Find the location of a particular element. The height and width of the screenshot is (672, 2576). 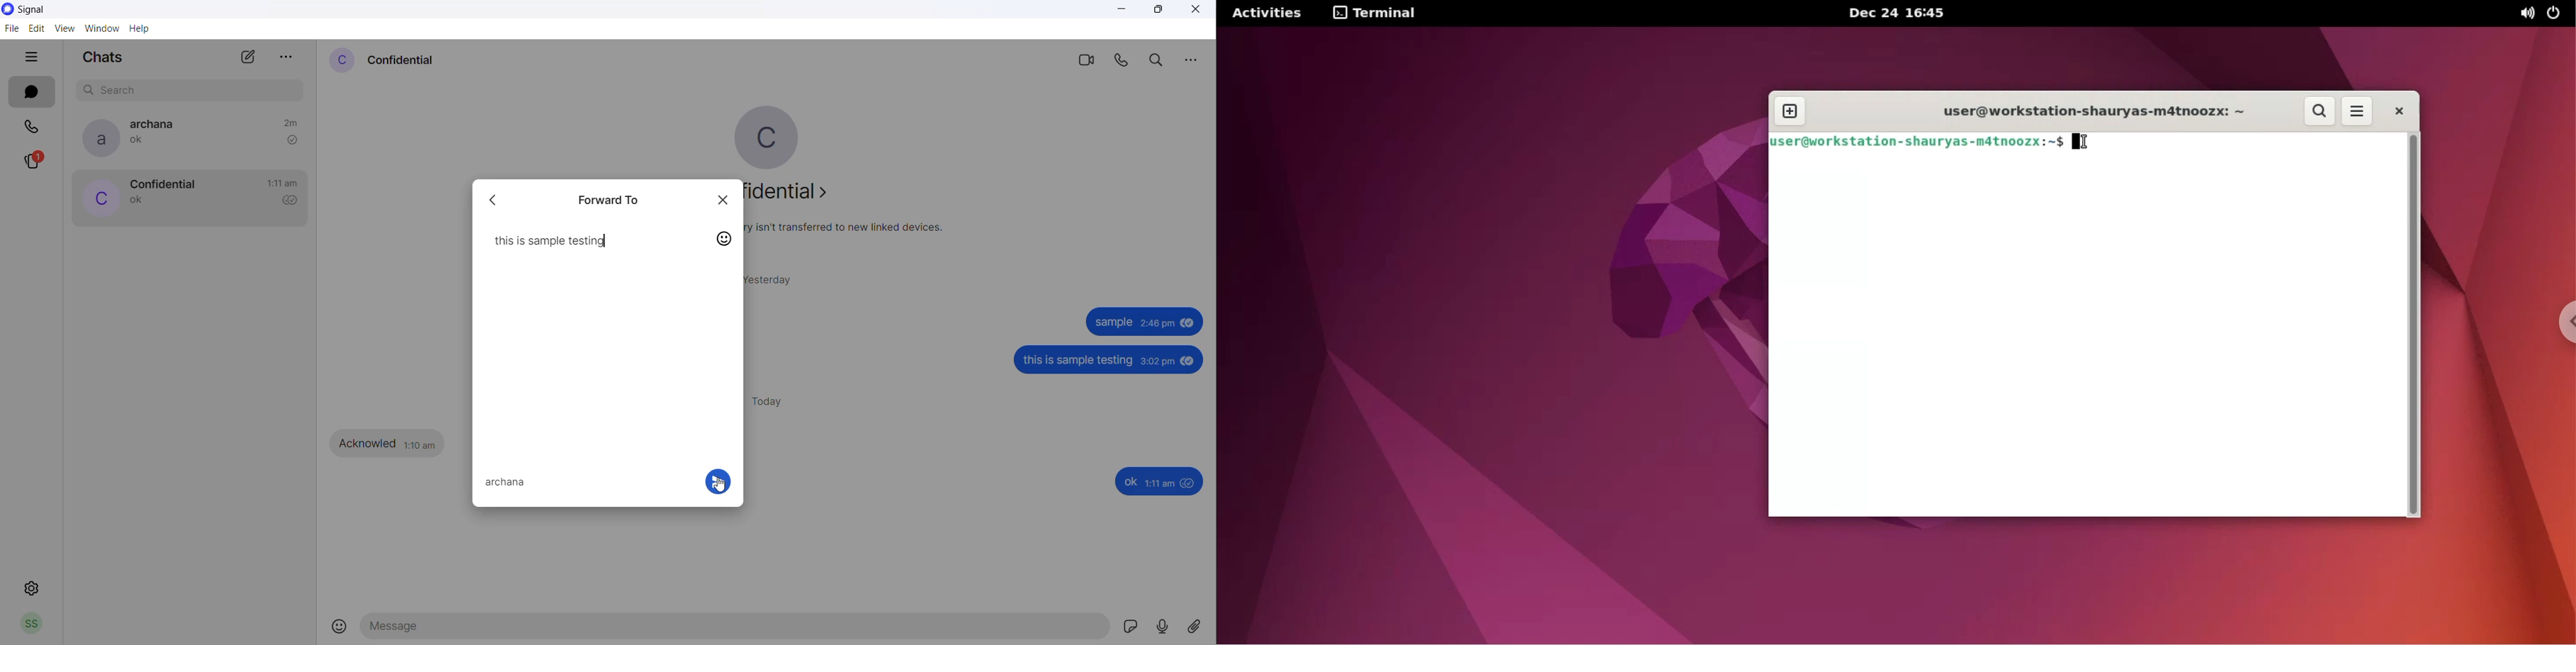

profile picture is located at coordinates (96, 138).